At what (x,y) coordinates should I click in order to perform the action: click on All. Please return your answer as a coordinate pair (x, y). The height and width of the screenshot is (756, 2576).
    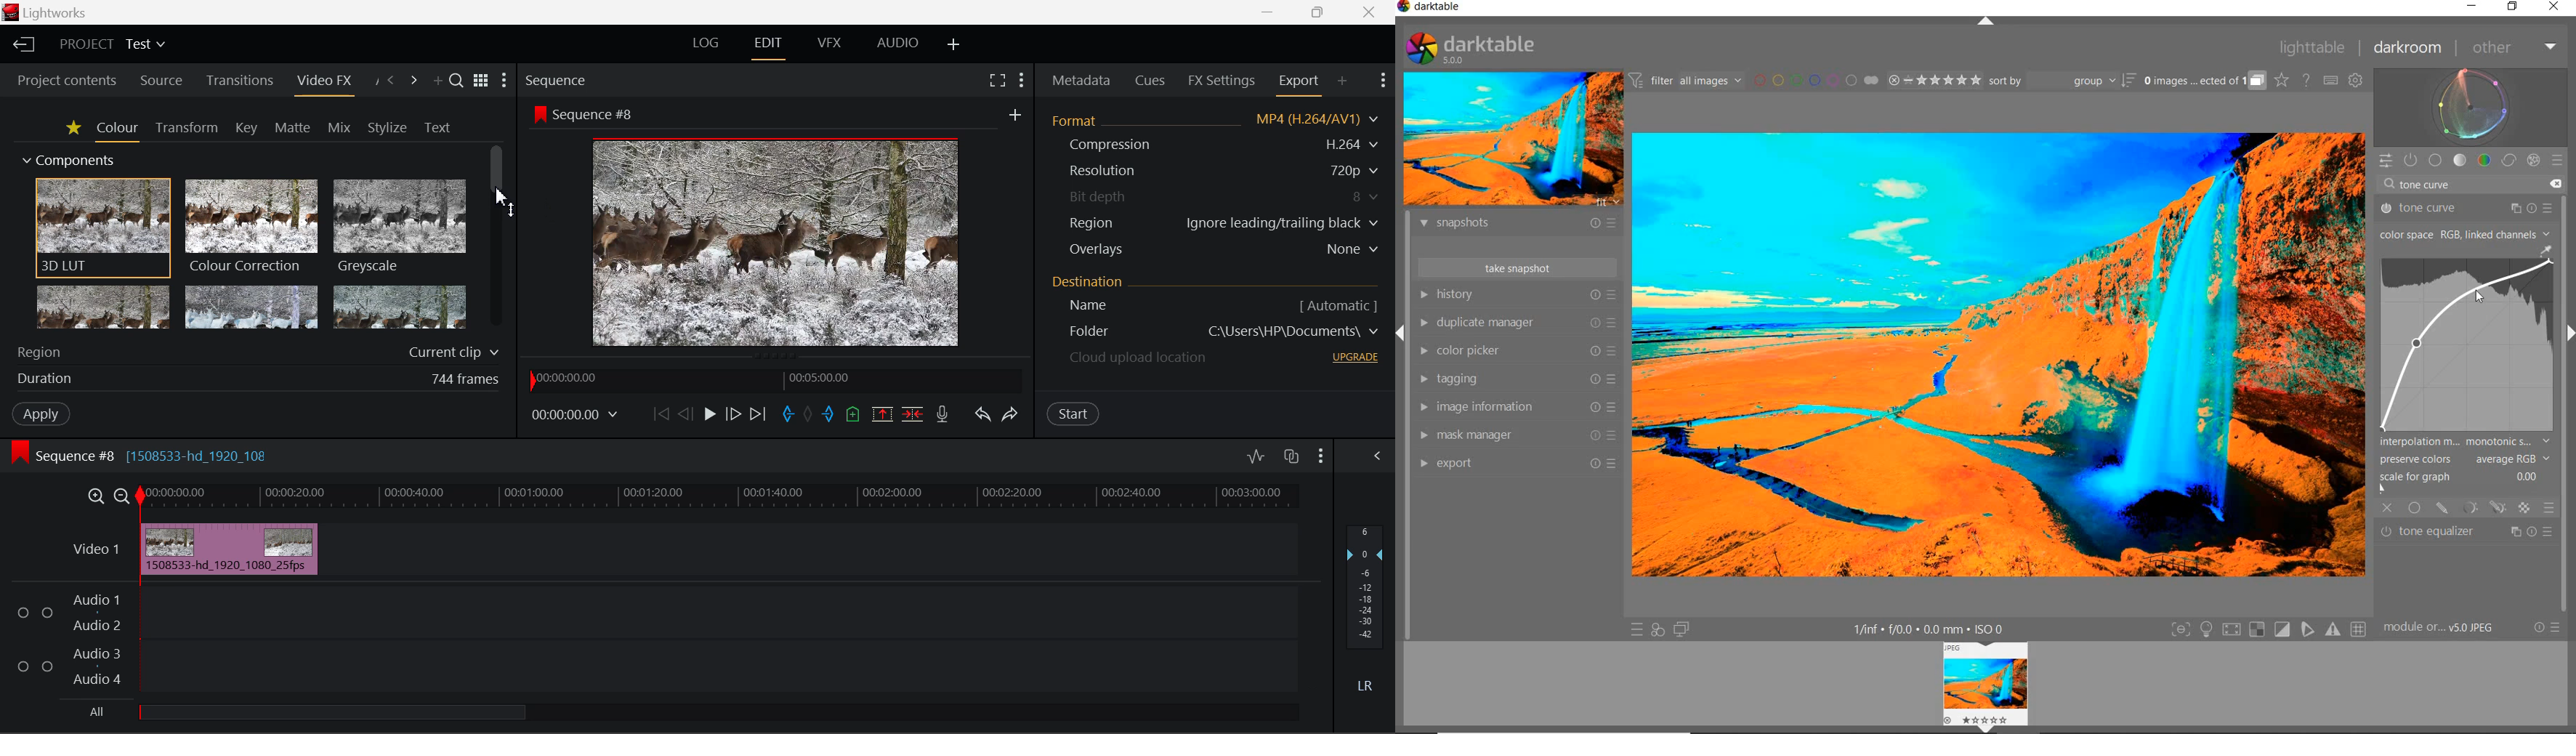
    Looking at the image, I should click on (97, 711).